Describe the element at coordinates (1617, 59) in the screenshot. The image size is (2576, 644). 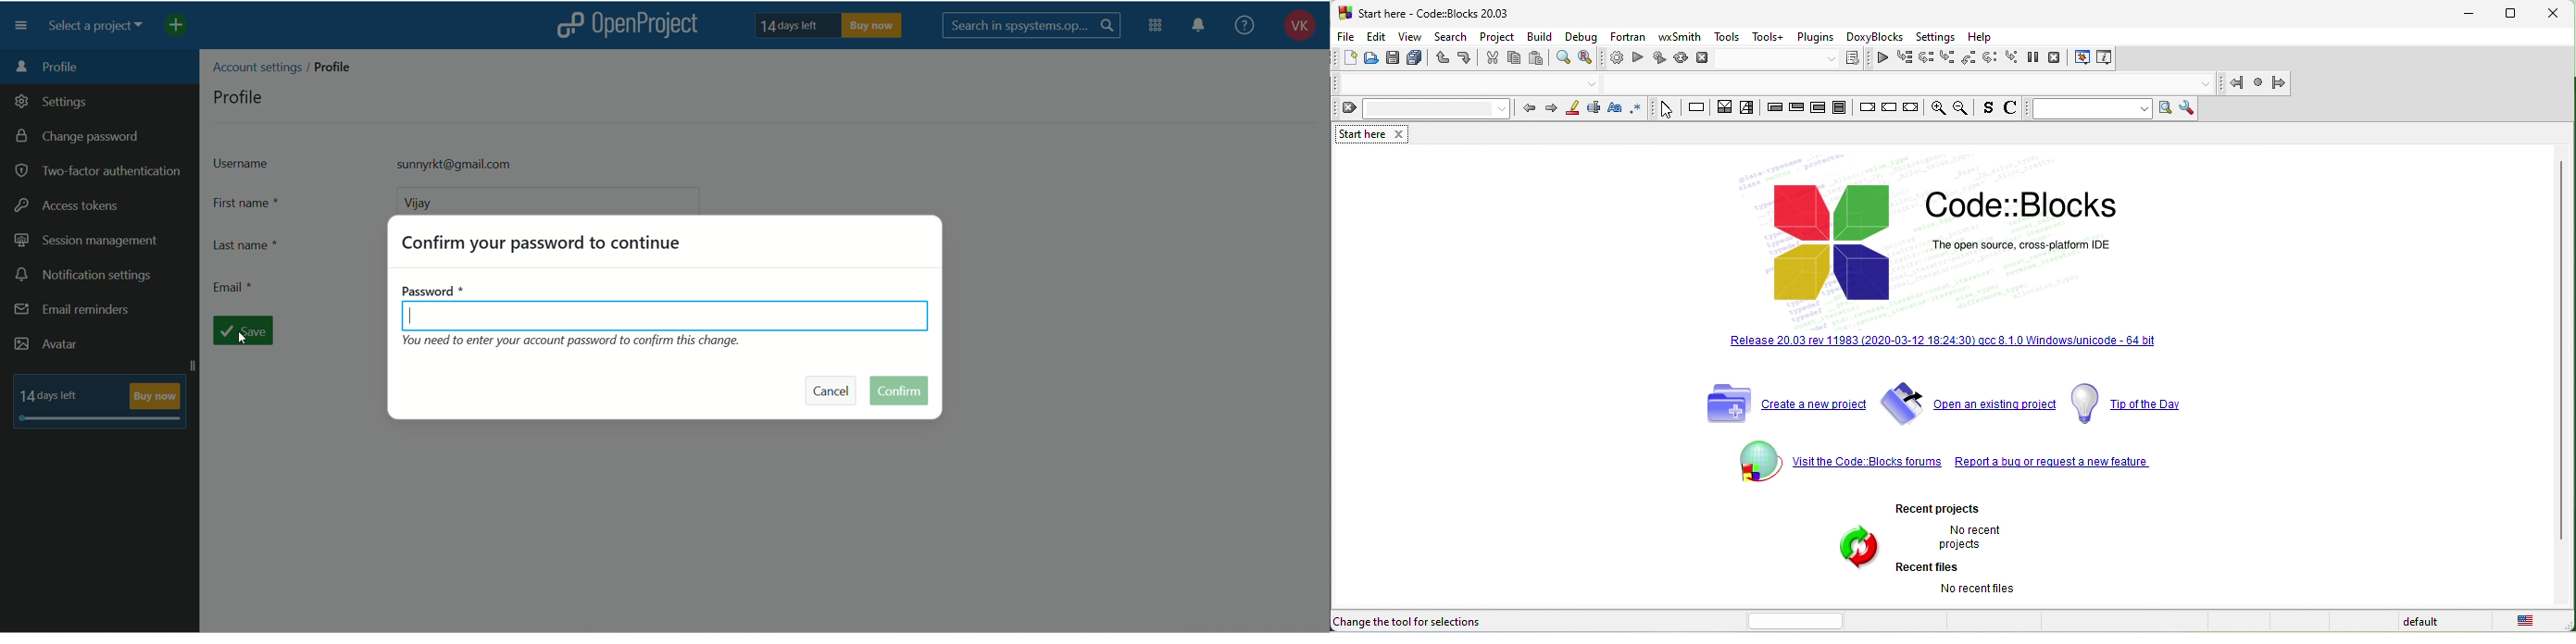
I see `build` at that location.